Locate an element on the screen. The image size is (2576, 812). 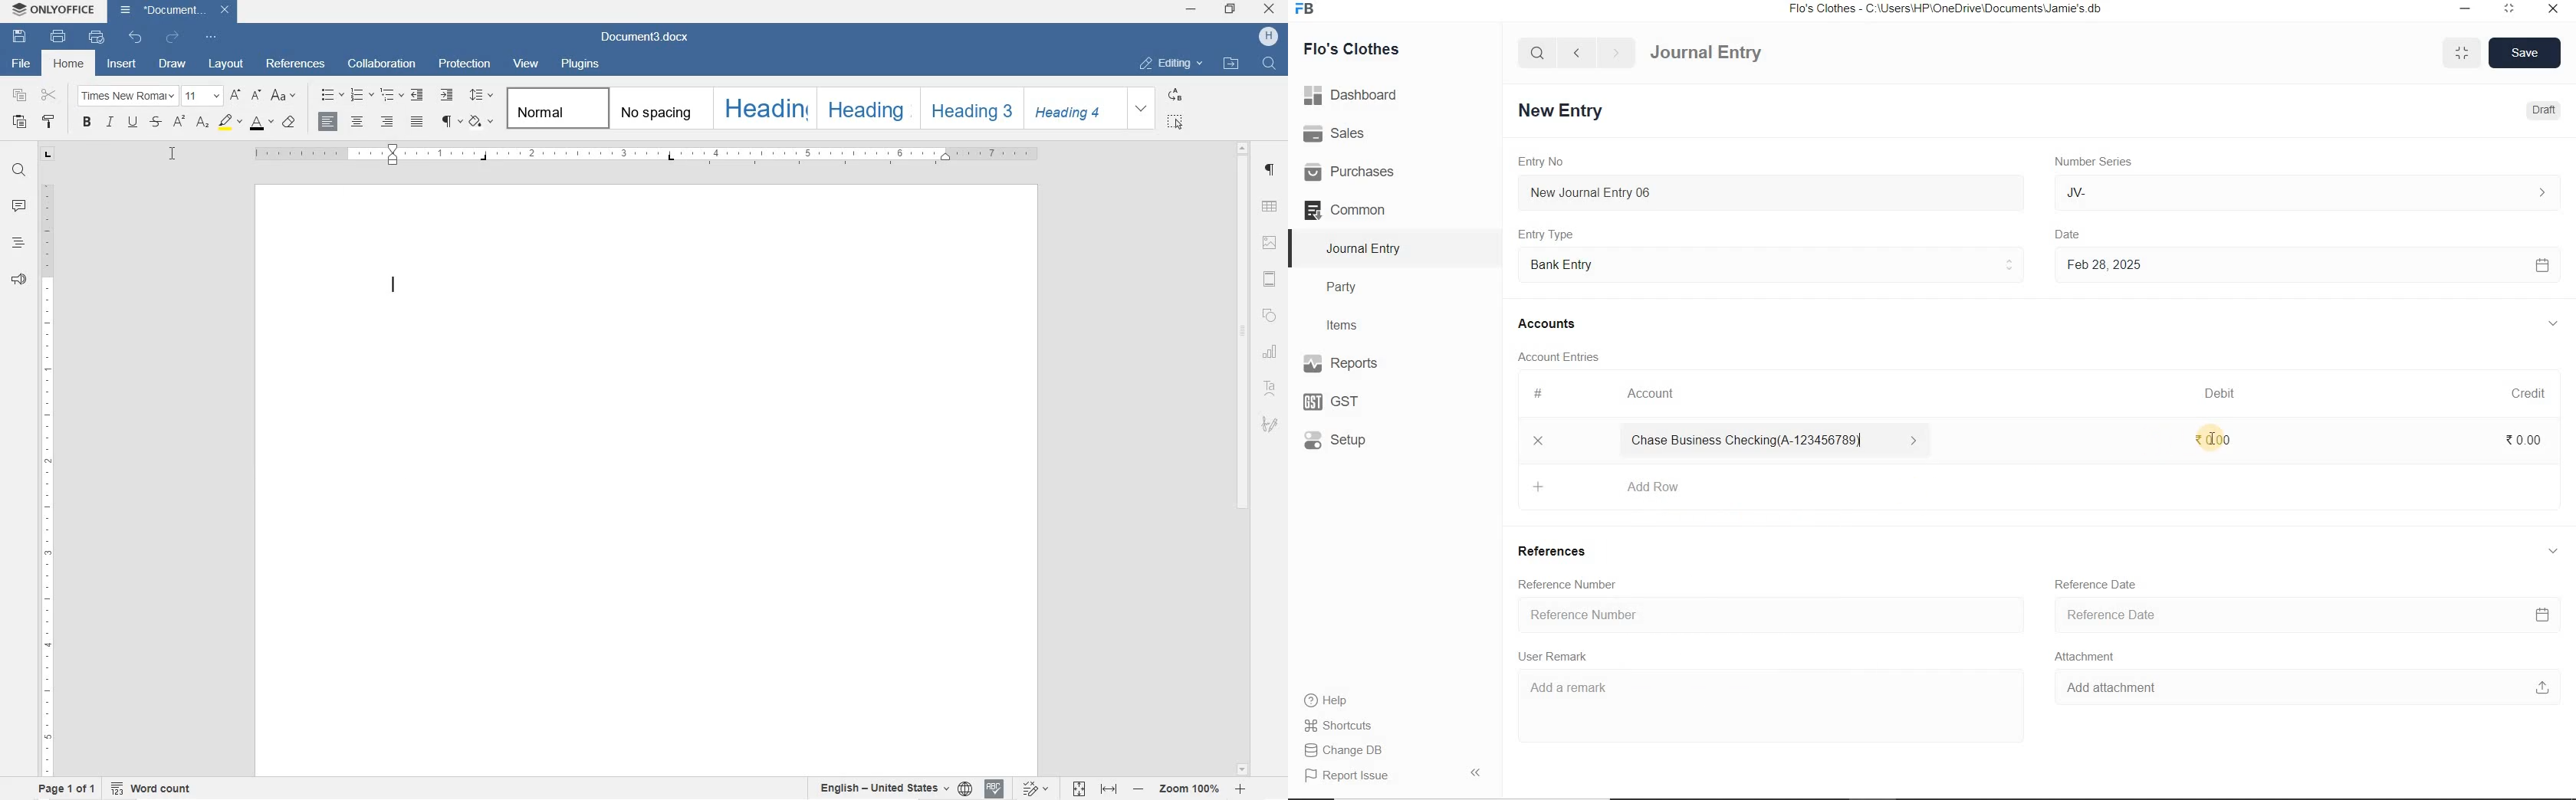
FONT COLOR is located at coordinates (263, 123).